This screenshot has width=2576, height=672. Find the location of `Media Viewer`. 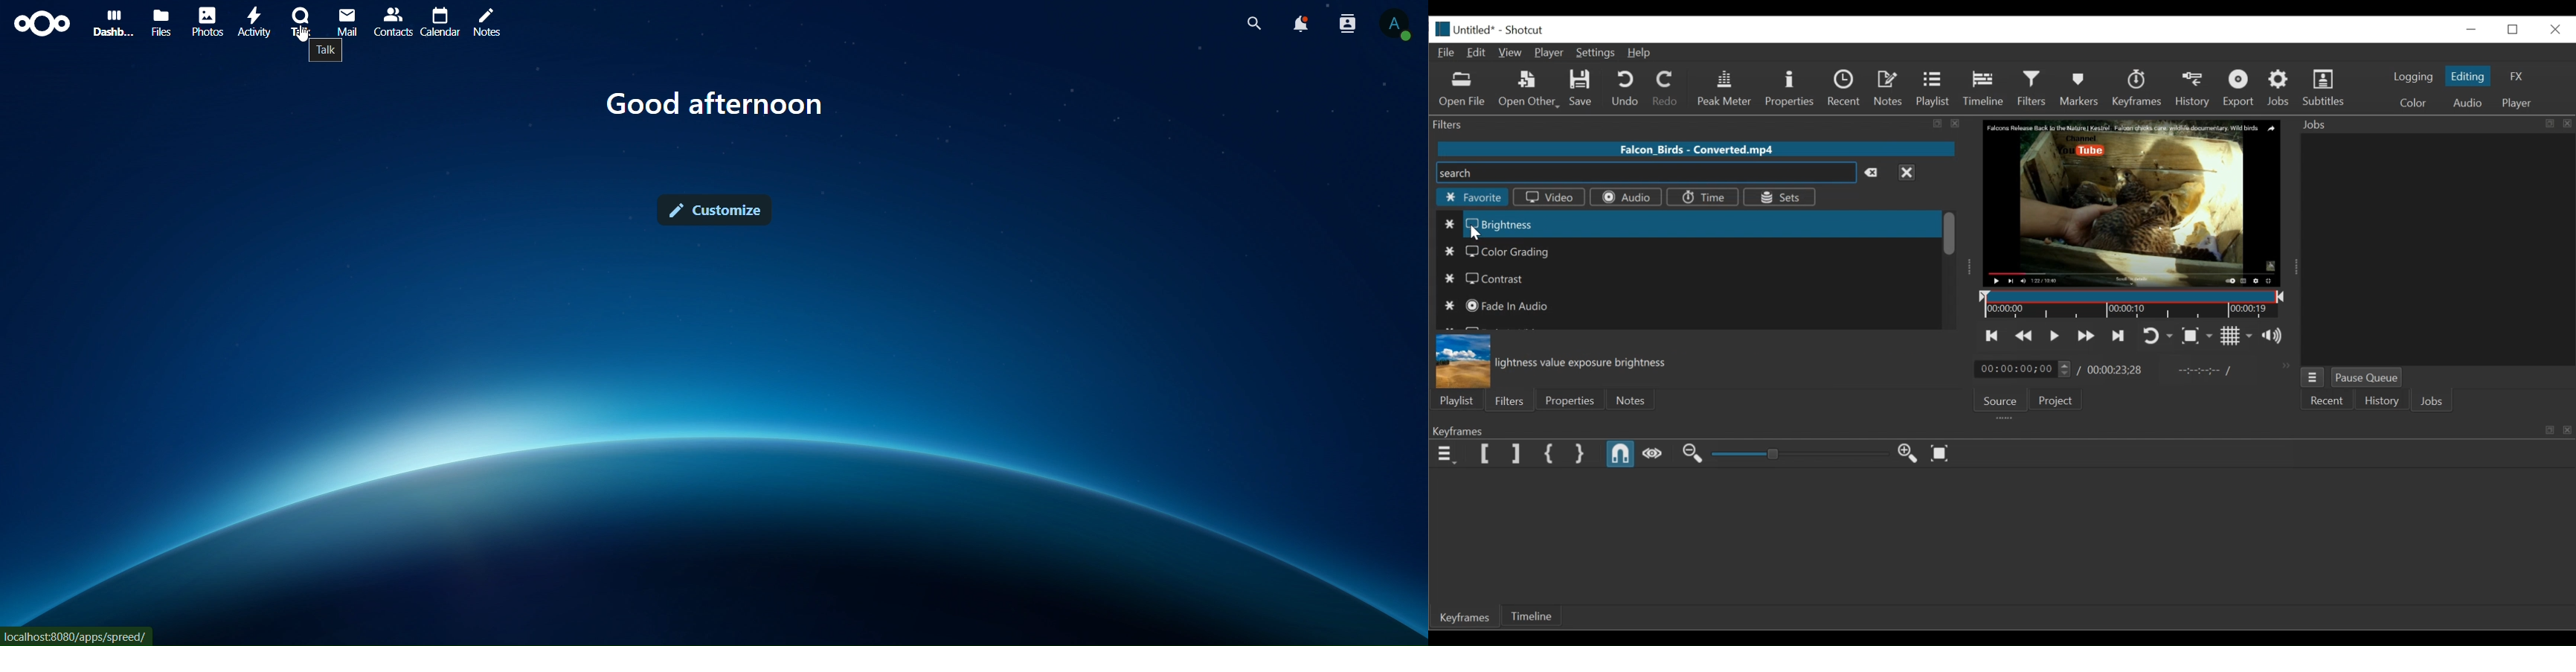

Media Viewer is located at coordinates (2129, 203).